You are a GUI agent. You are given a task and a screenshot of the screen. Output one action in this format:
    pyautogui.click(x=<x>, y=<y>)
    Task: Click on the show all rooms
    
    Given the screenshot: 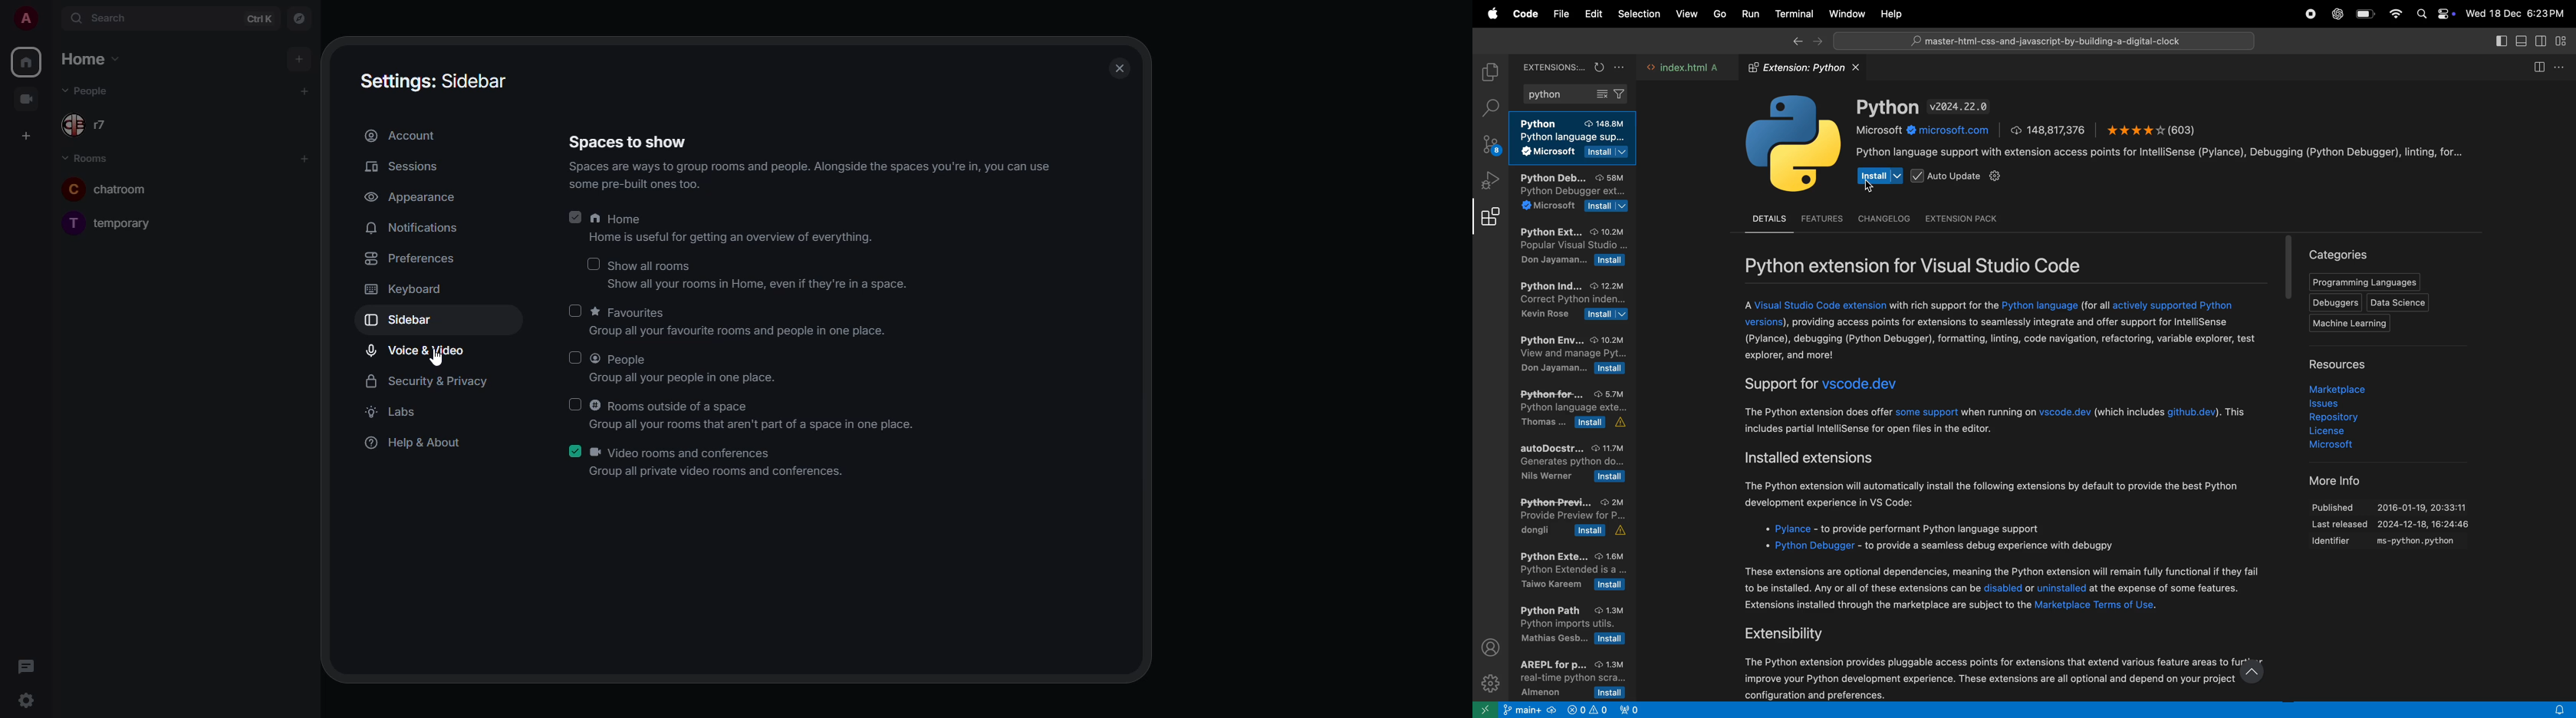 What is the action you would take?
    pyautogui.click(x=764, y=274)
    